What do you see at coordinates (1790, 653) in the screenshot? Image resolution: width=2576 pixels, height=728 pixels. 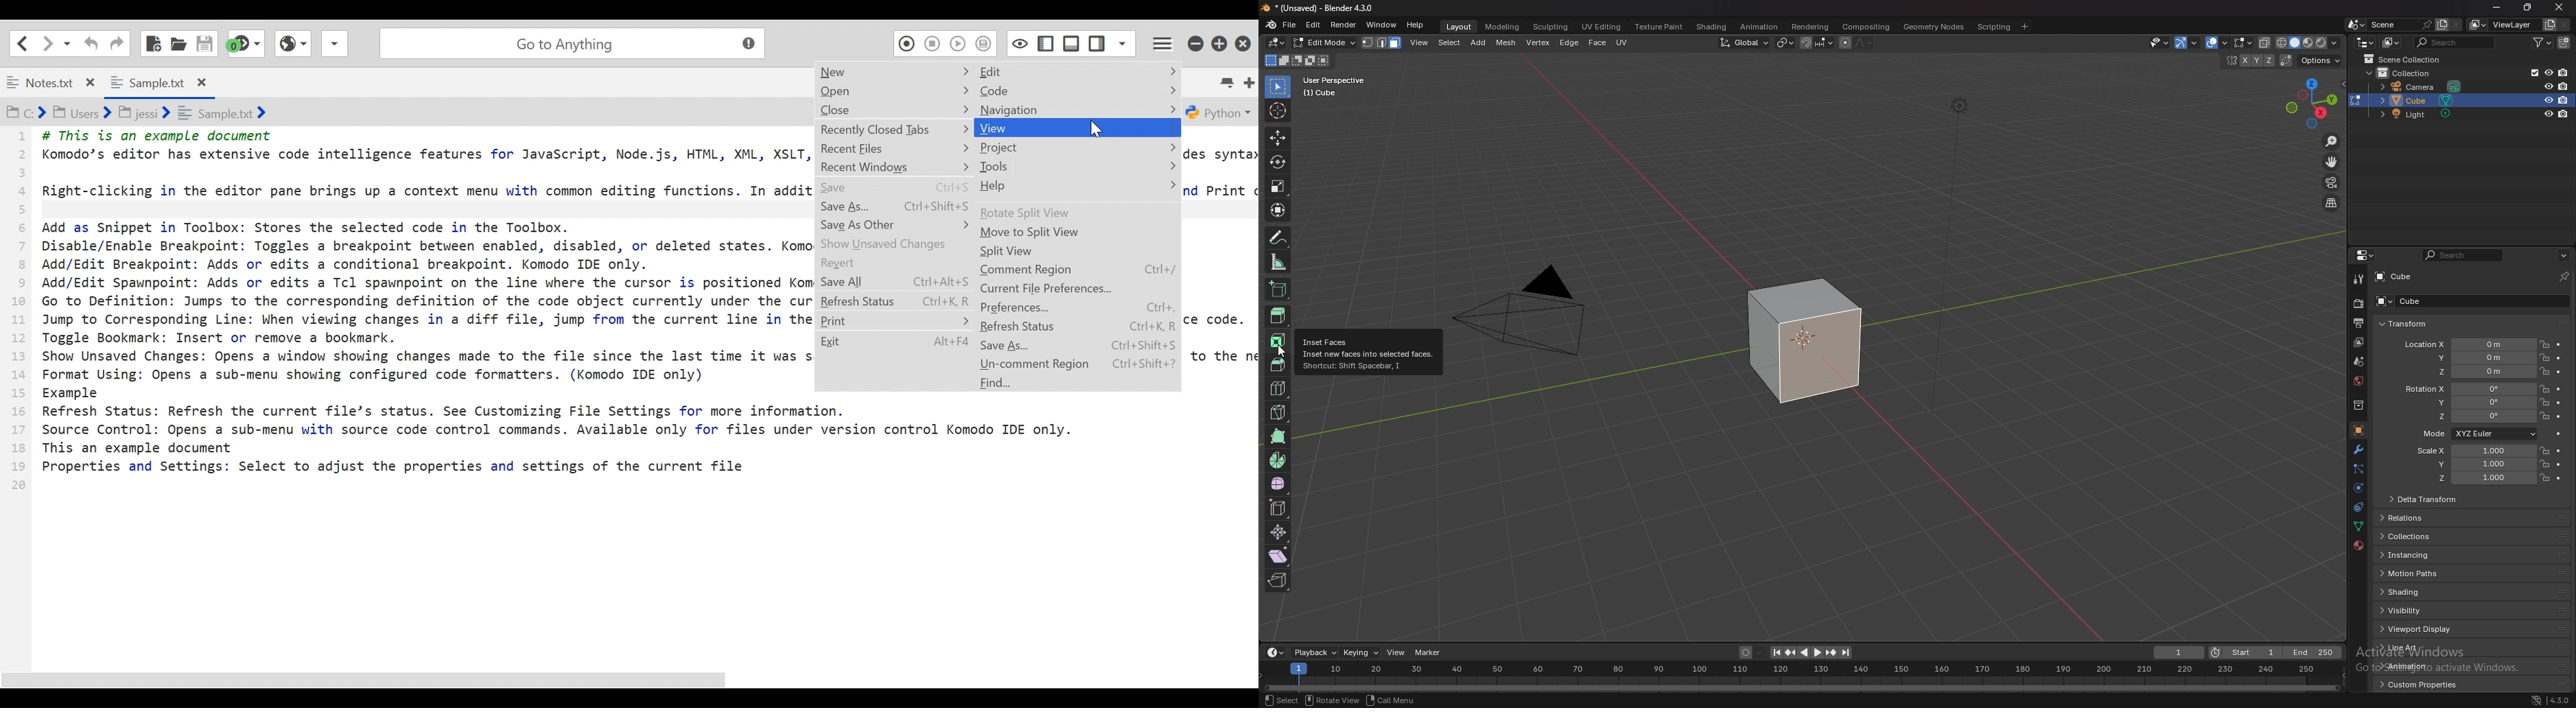 I see `jump to keyframe` at bounding box center [1790, 653].